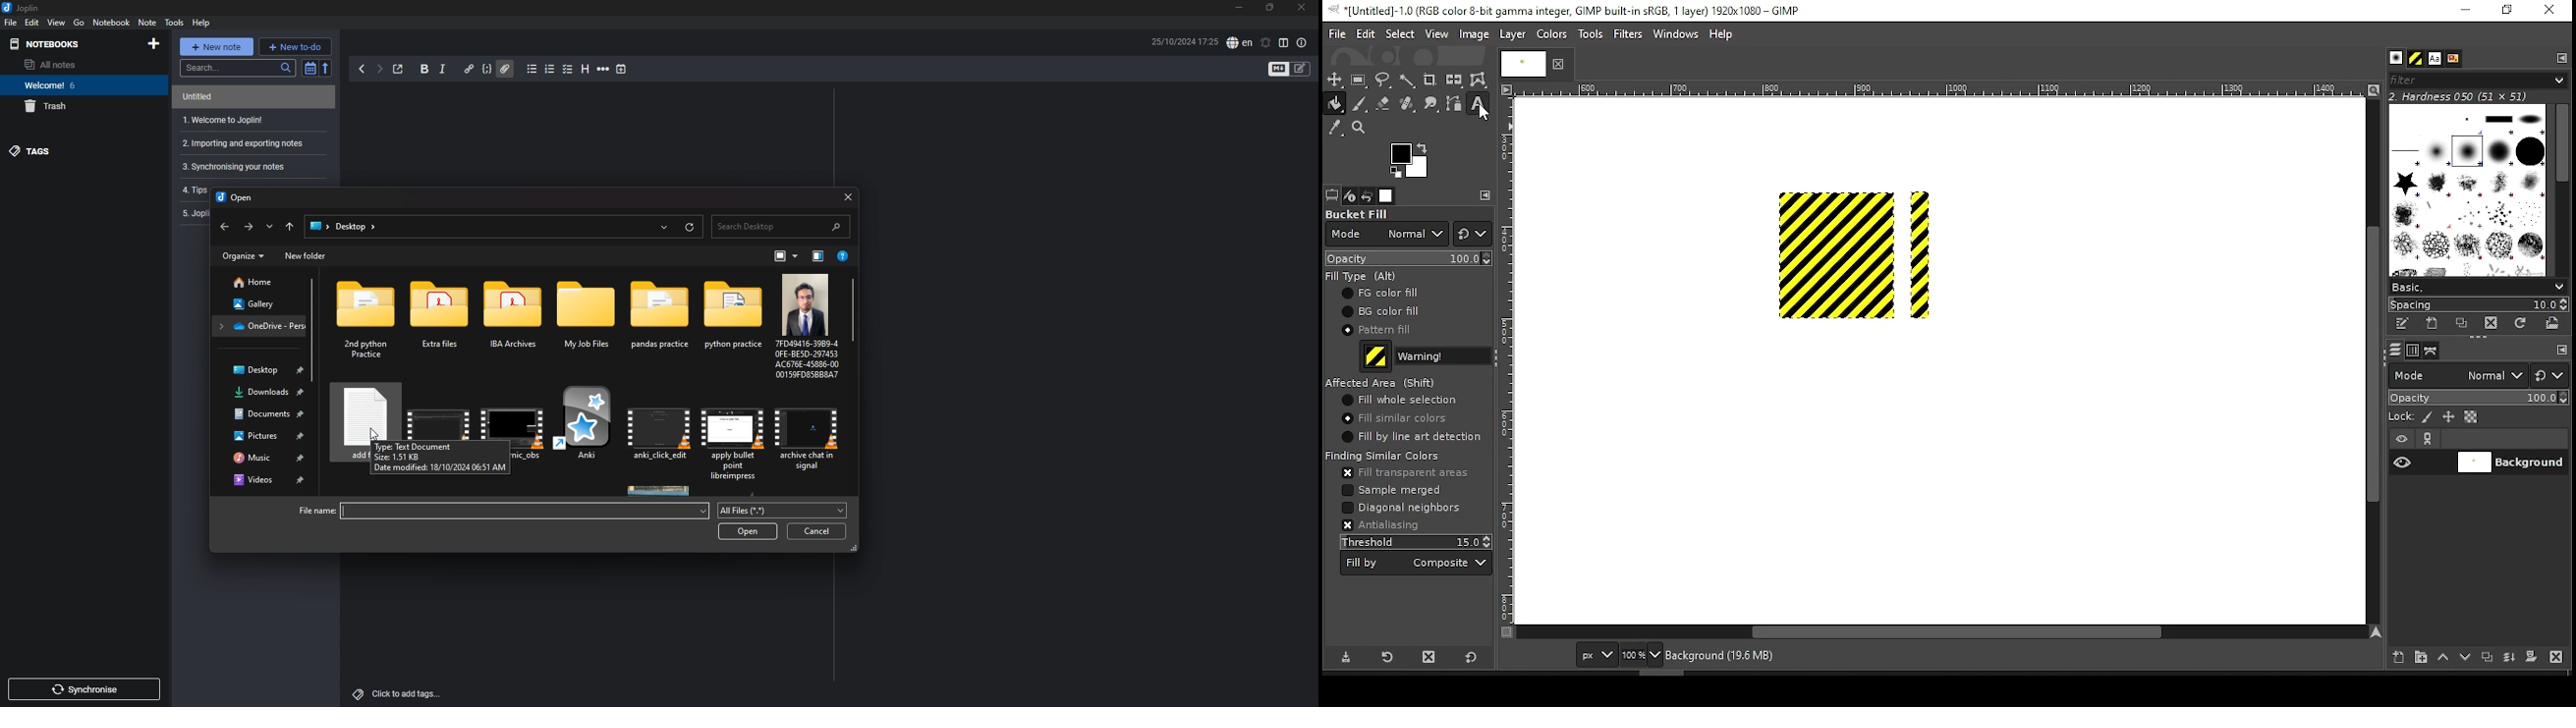 The width and height of the screenshot is (2576, 728). Describe the element at coordinates (1721, 35) in the screenshot. I see `help` at that location.